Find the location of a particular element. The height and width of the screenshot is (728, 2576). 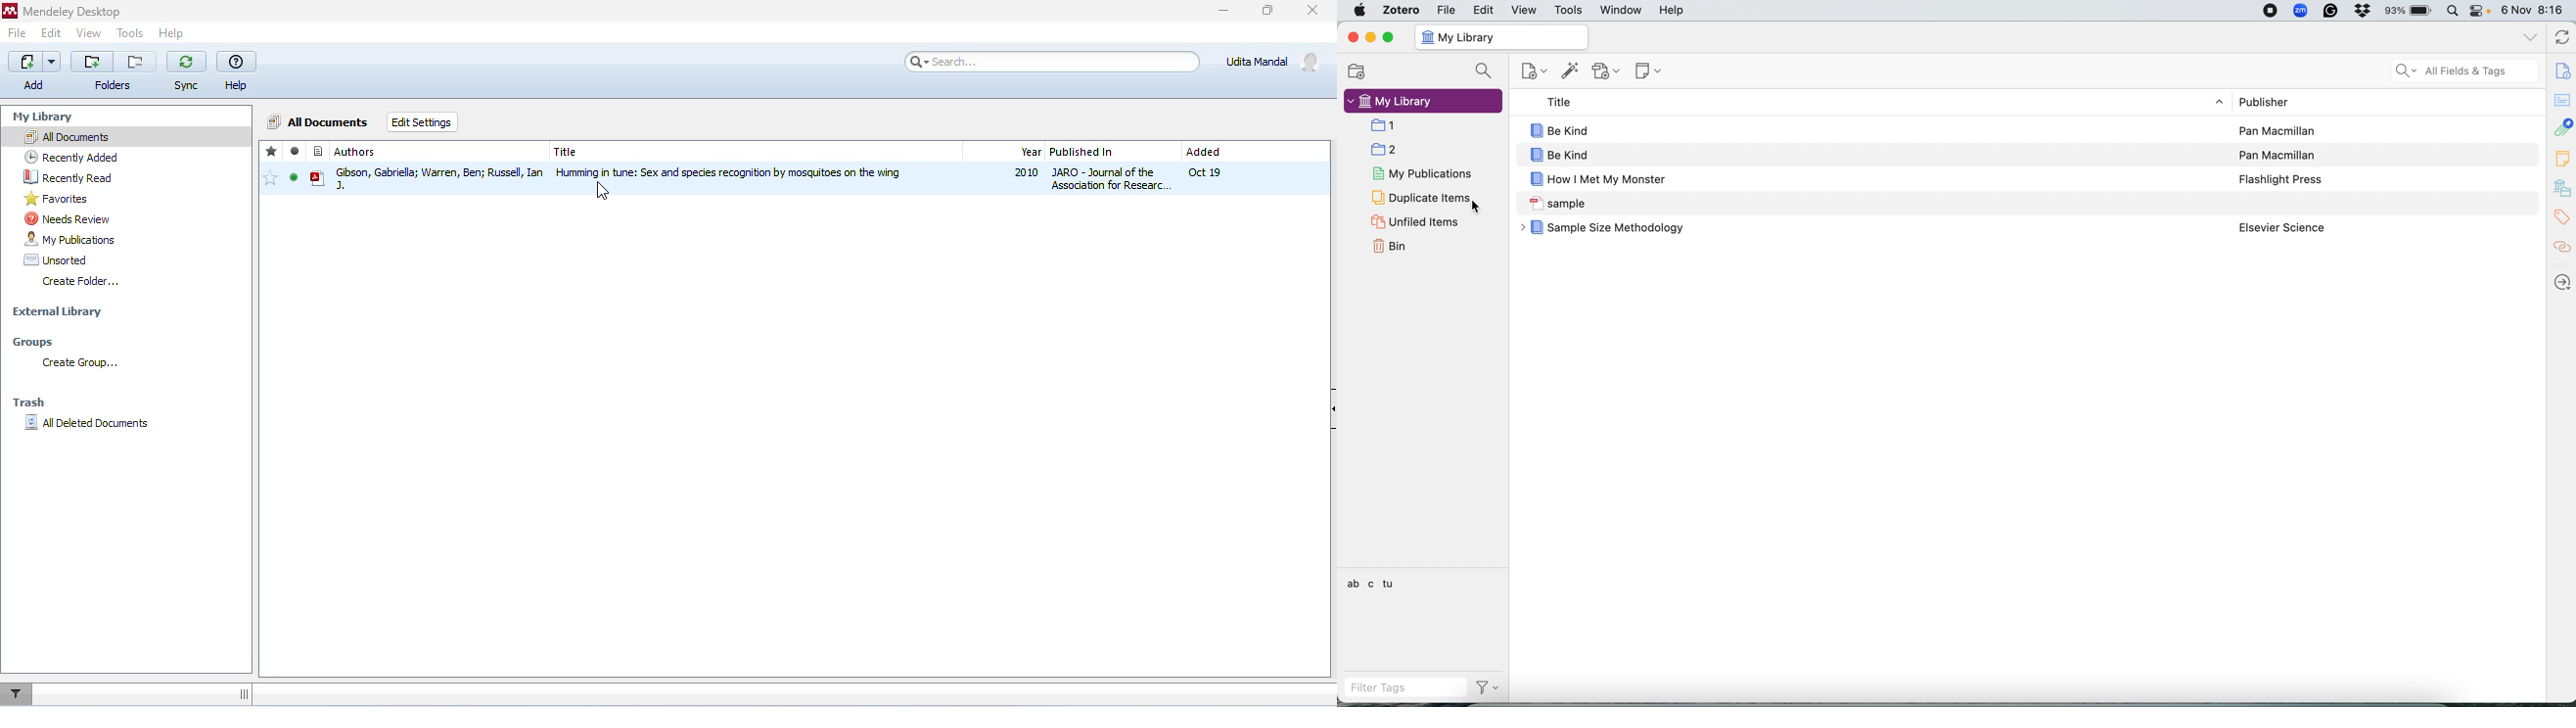

Humming in tune: Sex and species recognition by mosquitoes on the wing is located at coordinates (736, 173).